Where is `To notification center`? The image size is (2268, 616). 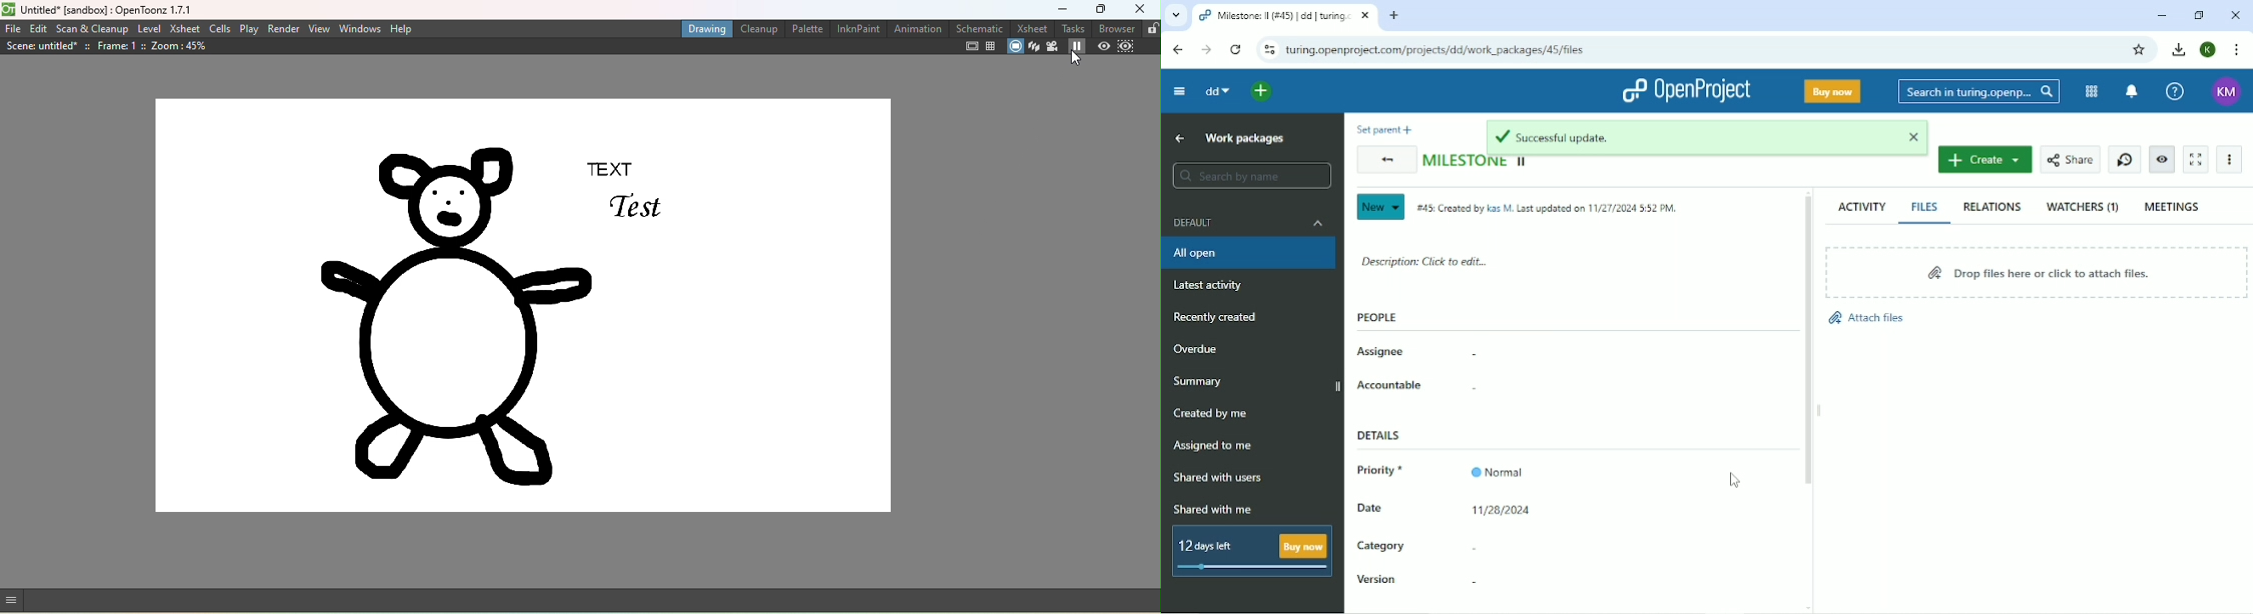 To notification center is located at coordinates (2131, 92).